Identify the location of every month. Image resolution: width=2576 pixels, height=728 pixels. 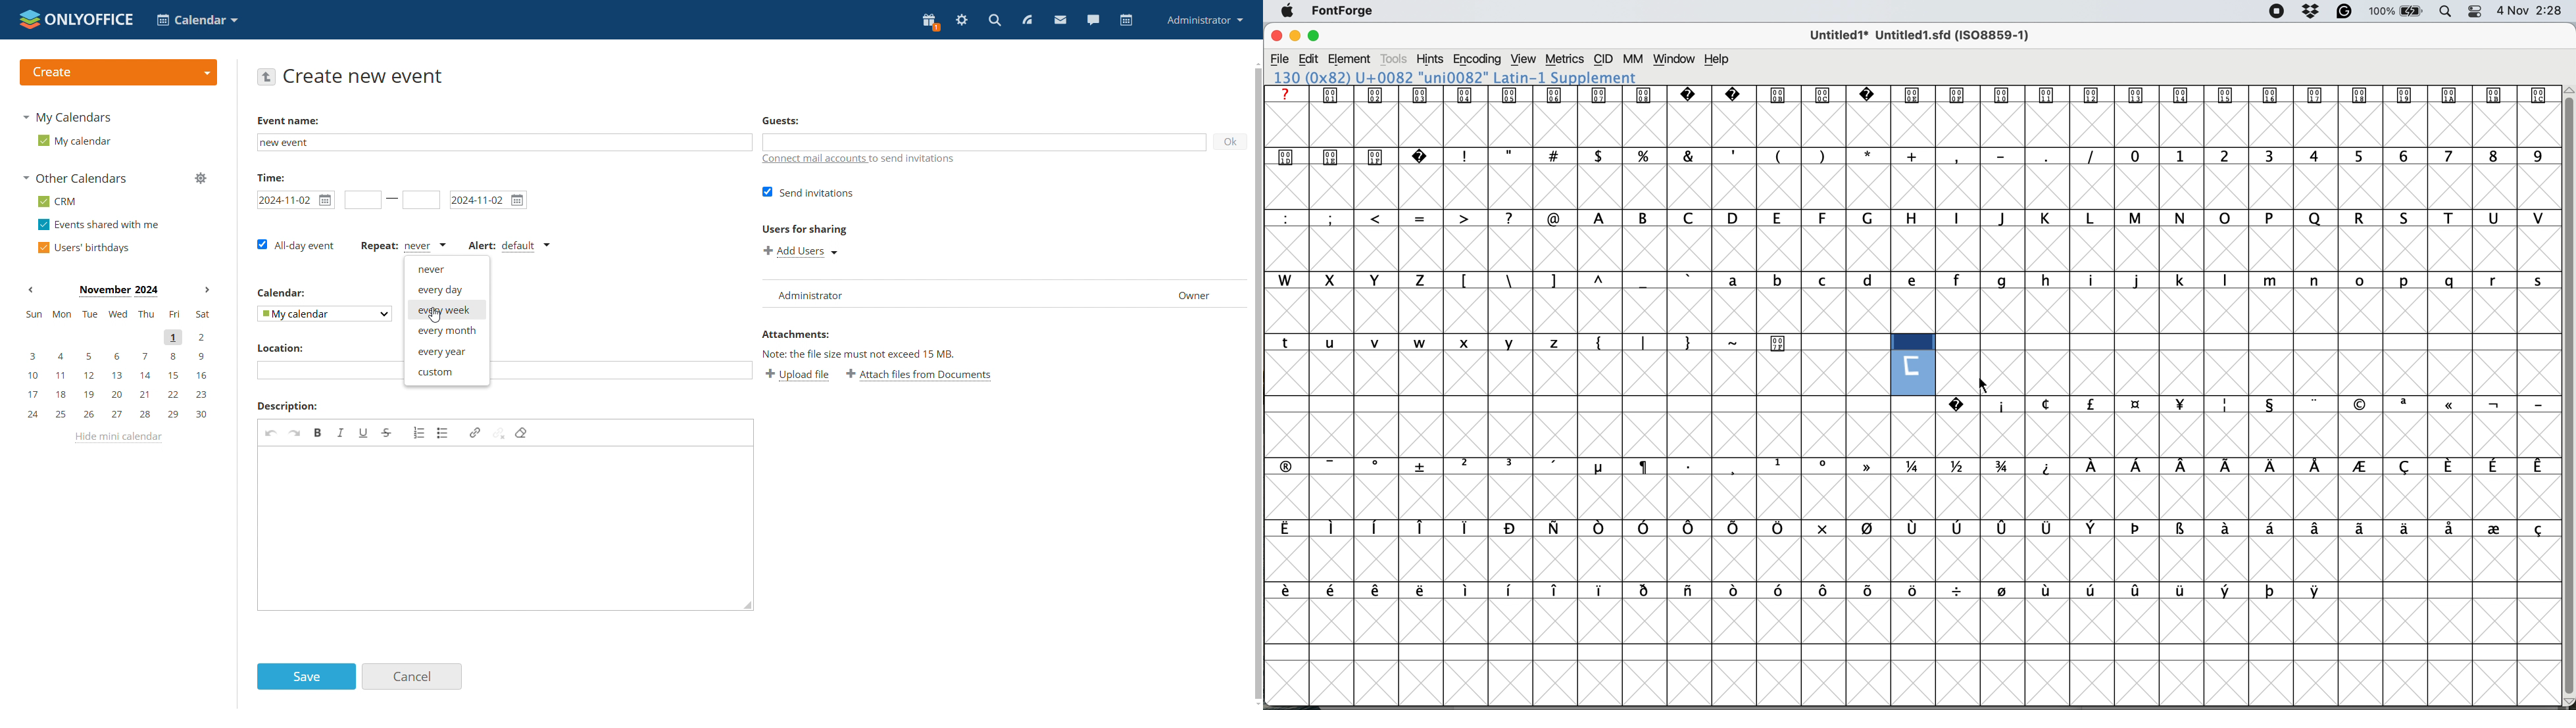
(447, 331).